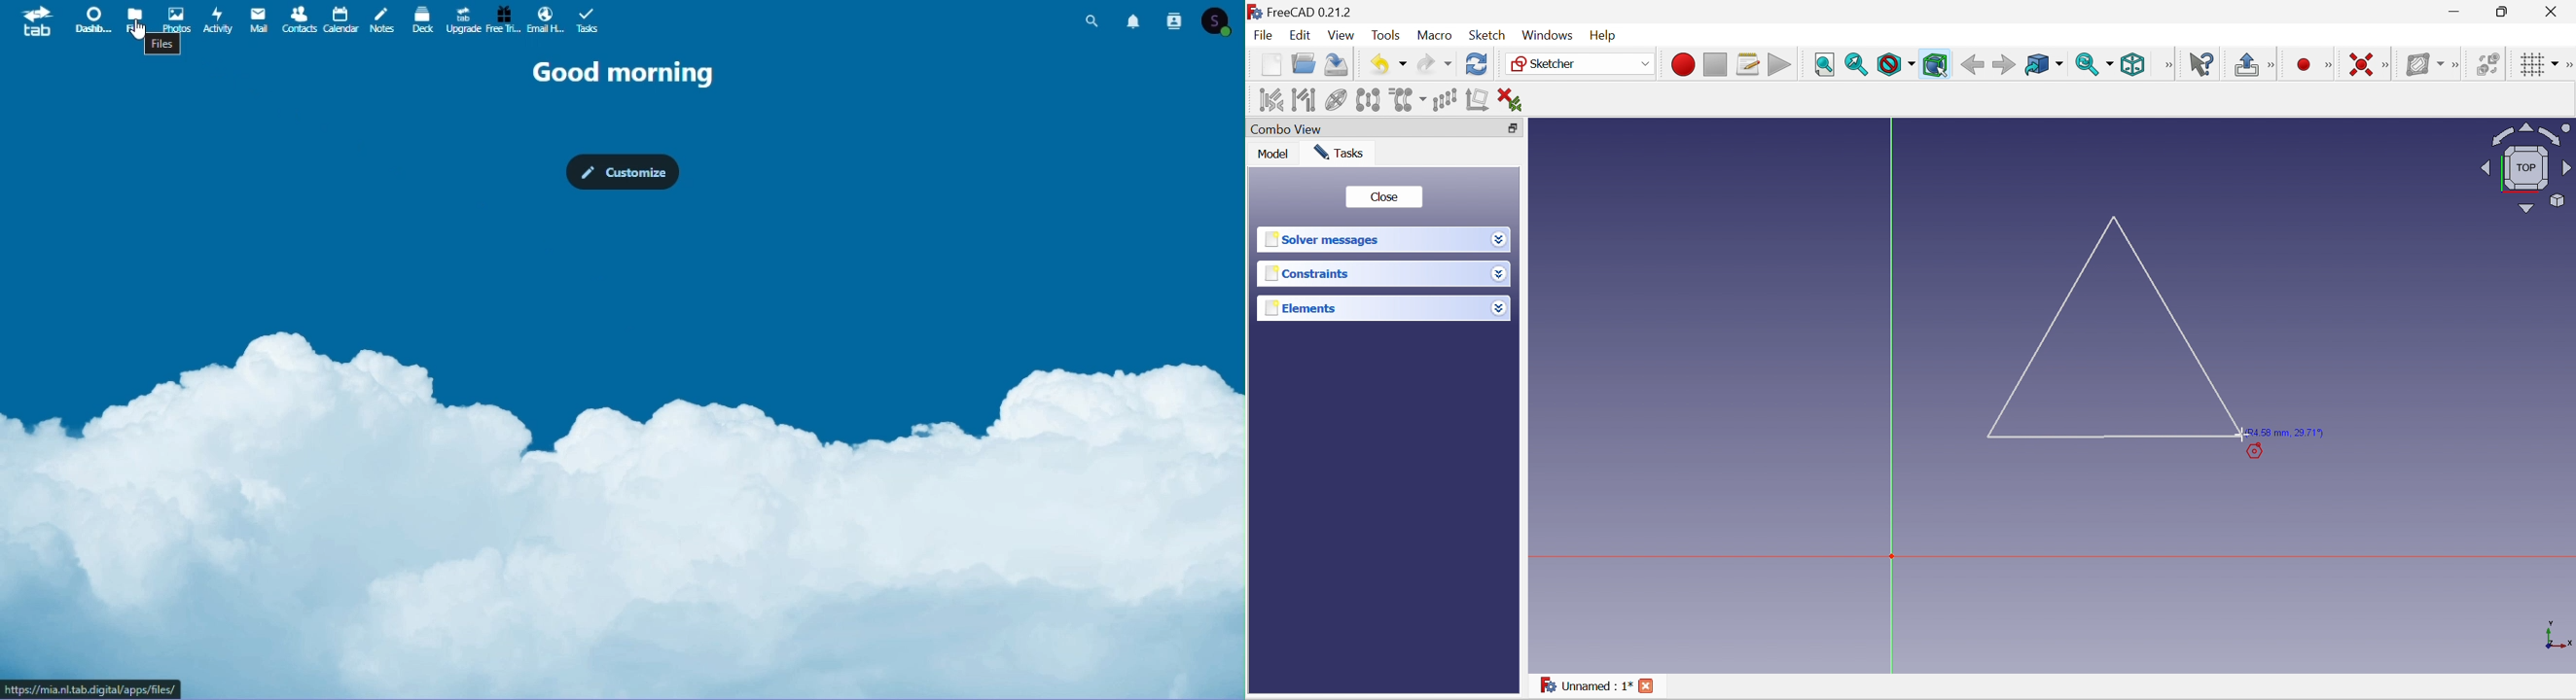 The height and width of the screenshot is (700, 2576). Describe the element at coordinates (2489, 66) in the screenshot. I see `Switch virtual space` at that location.